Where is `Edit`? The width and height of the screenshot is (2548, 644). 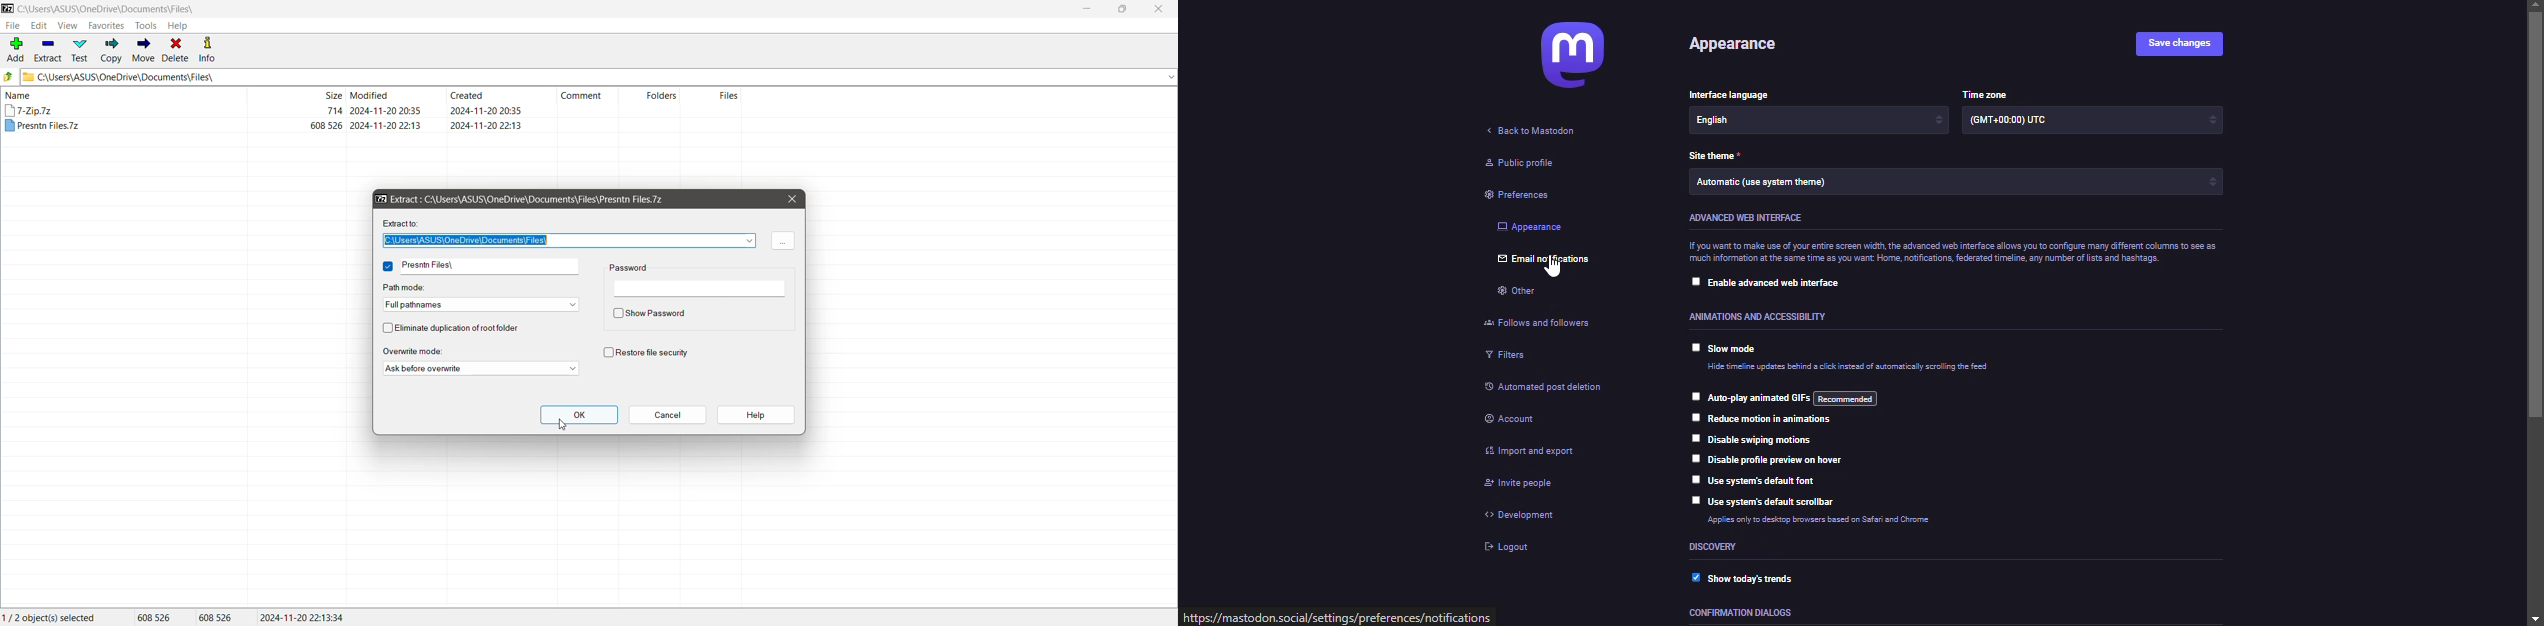
Edit is located at coordinates (39, 25).